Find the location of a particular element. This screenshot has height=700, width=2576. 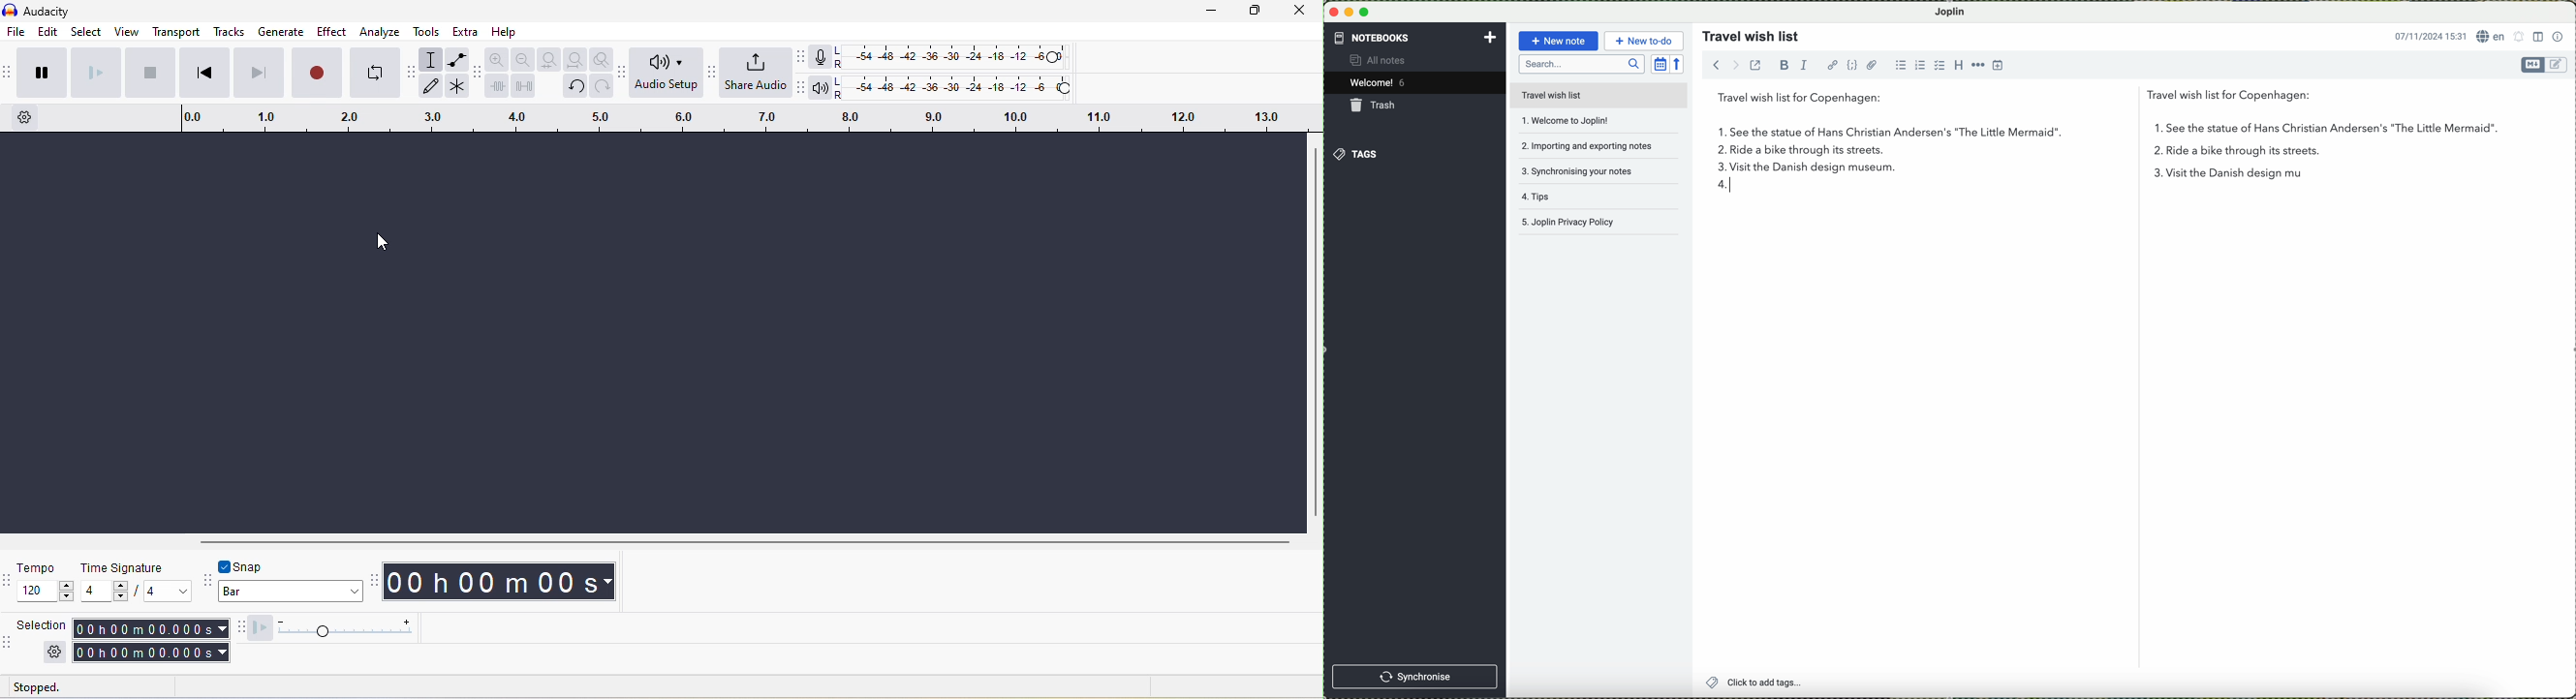

draw tool is located at coordinates (431, 85).